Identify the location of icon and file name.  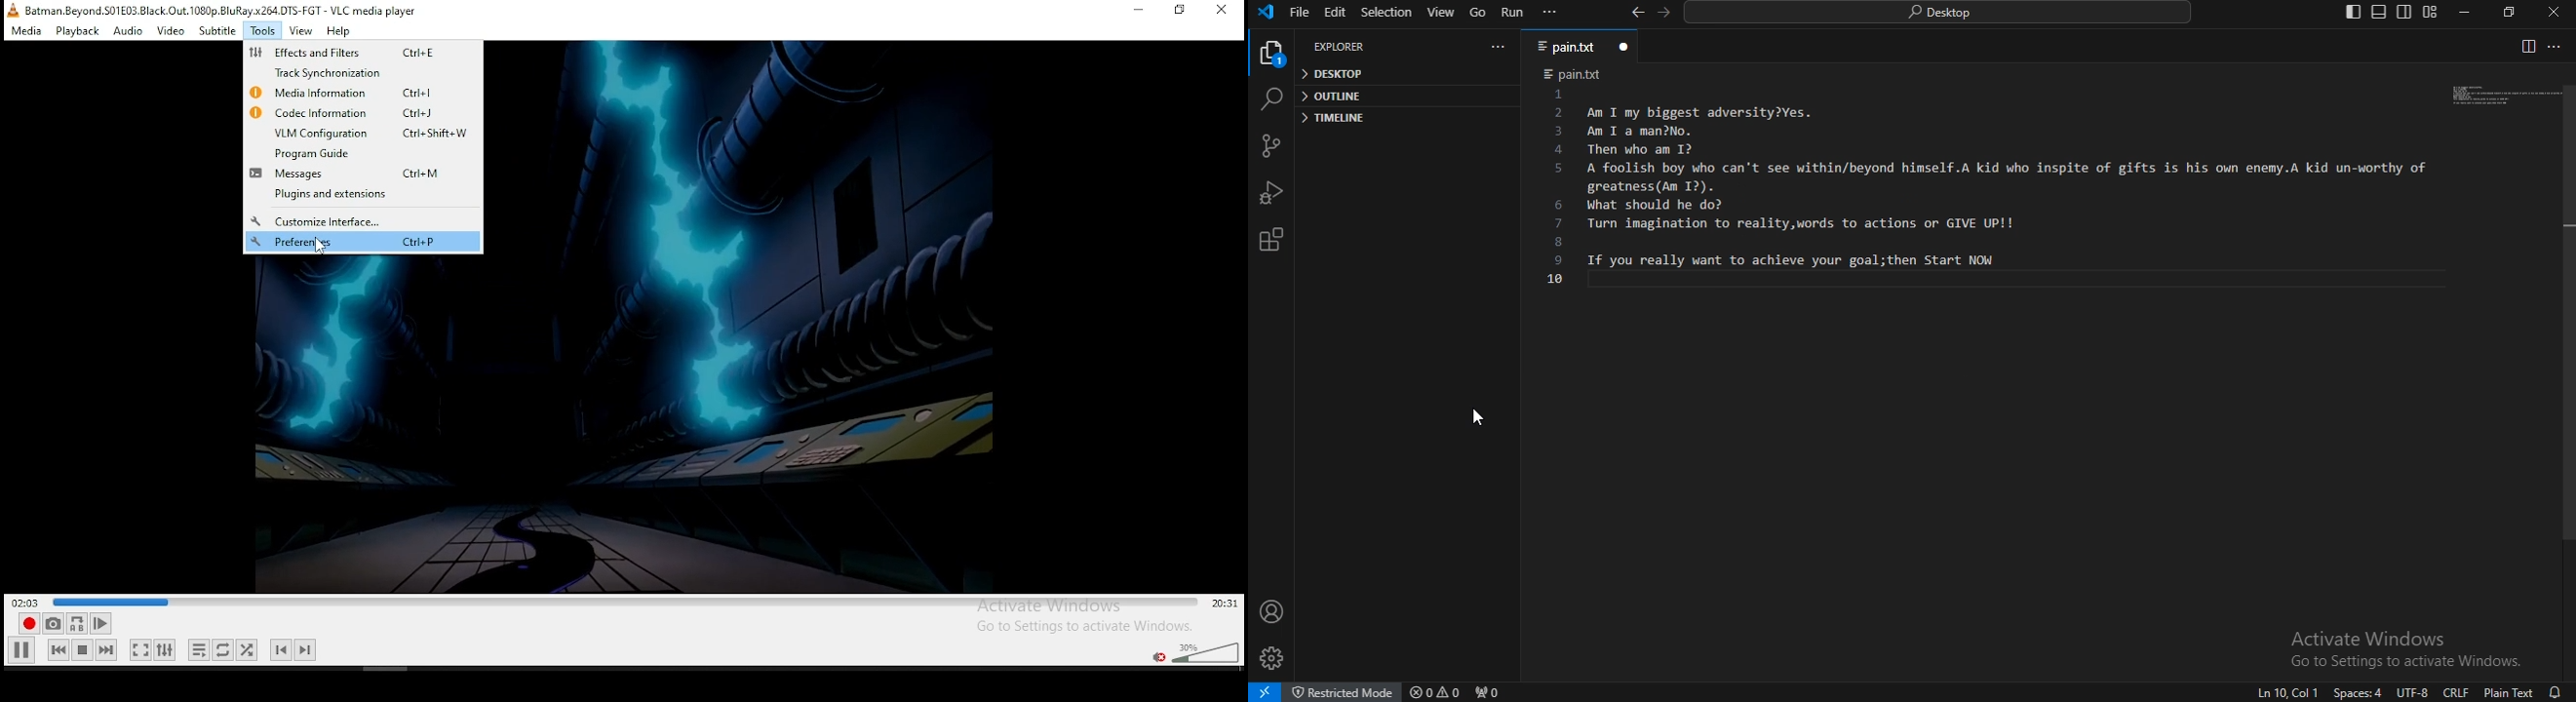
(215, 9).